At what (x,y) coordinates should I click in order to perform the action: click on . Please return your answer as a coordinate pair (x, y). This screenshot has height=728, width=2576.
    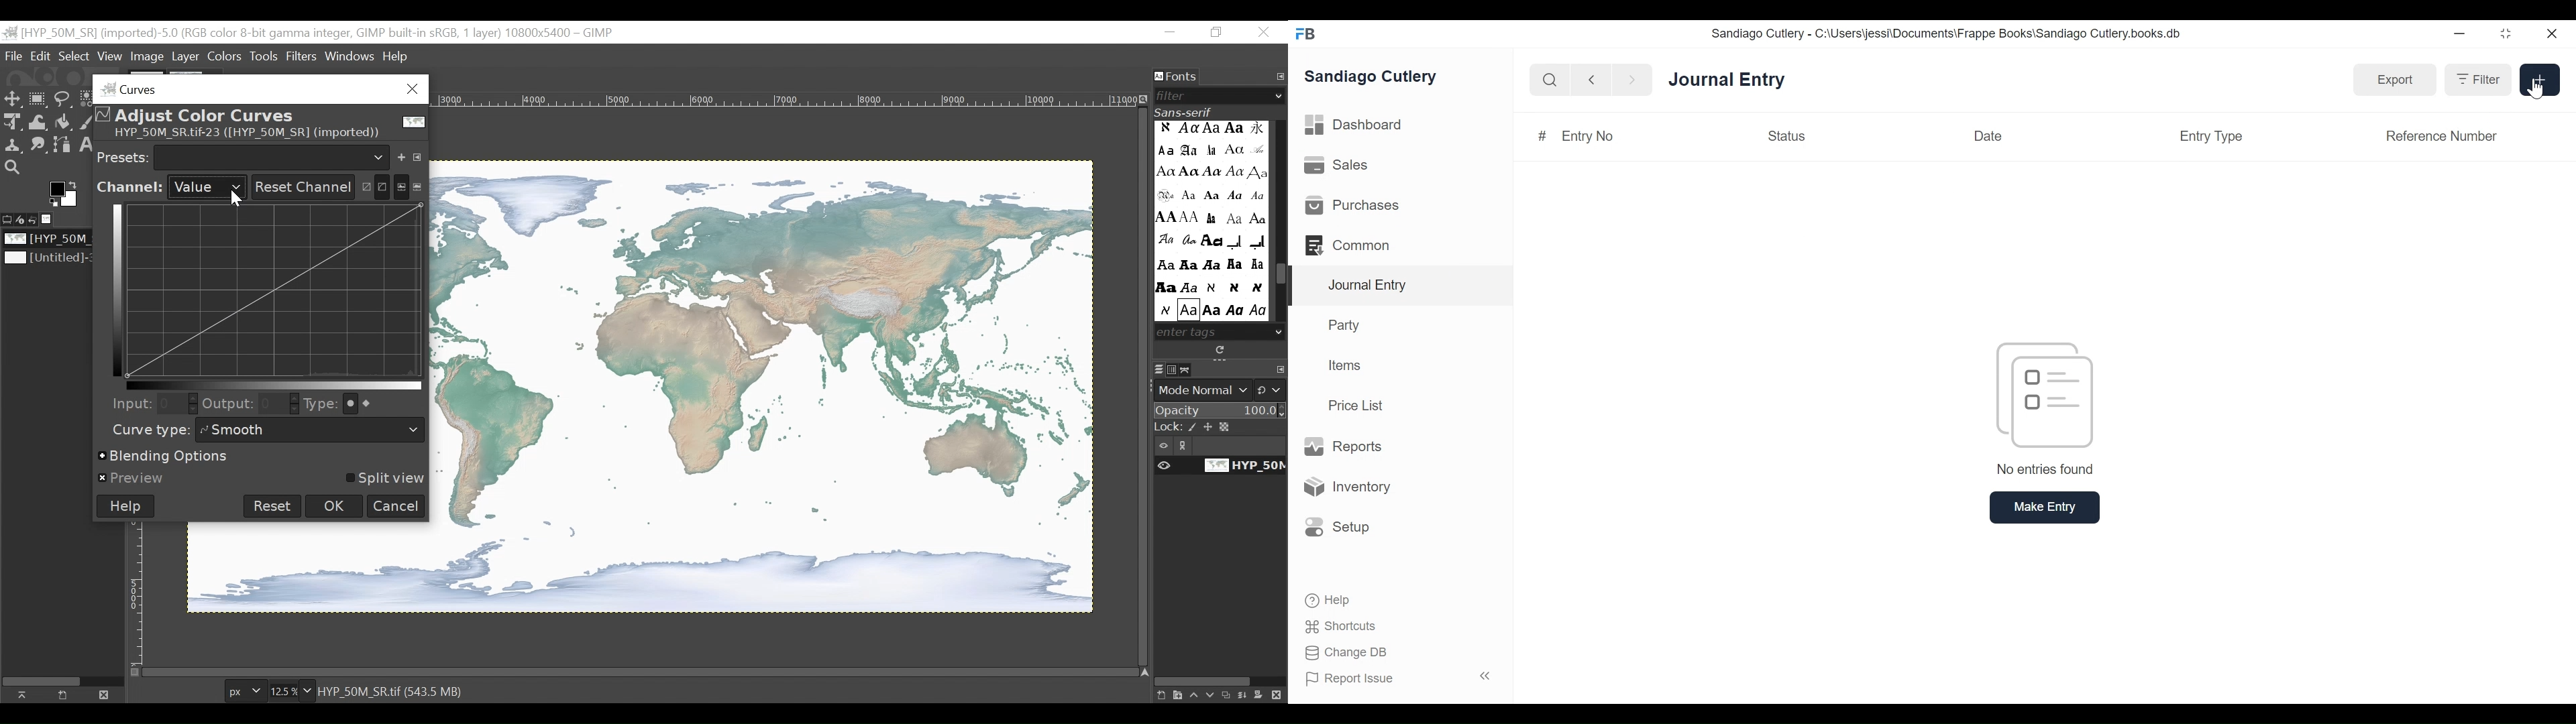
    Looking at the image, I should click on (186, 57).